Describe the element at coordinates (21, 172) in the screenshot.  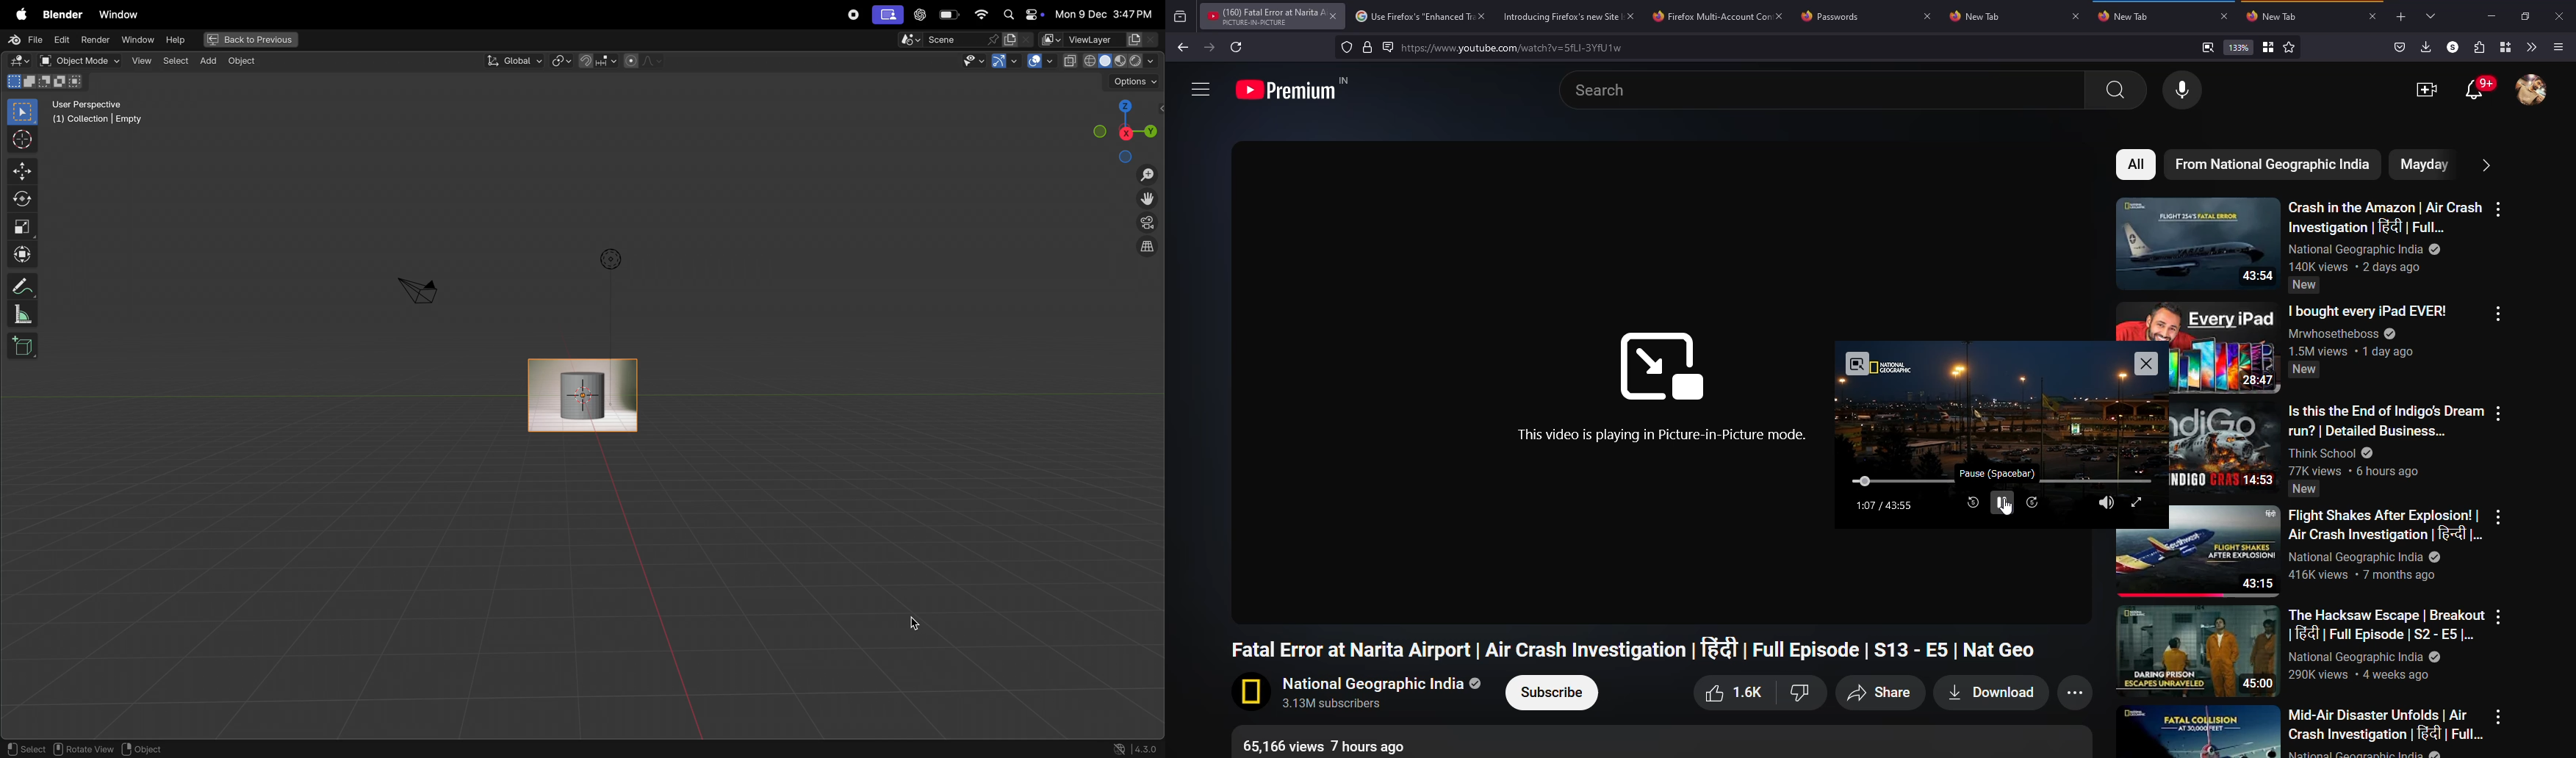
I see `move` at that location.